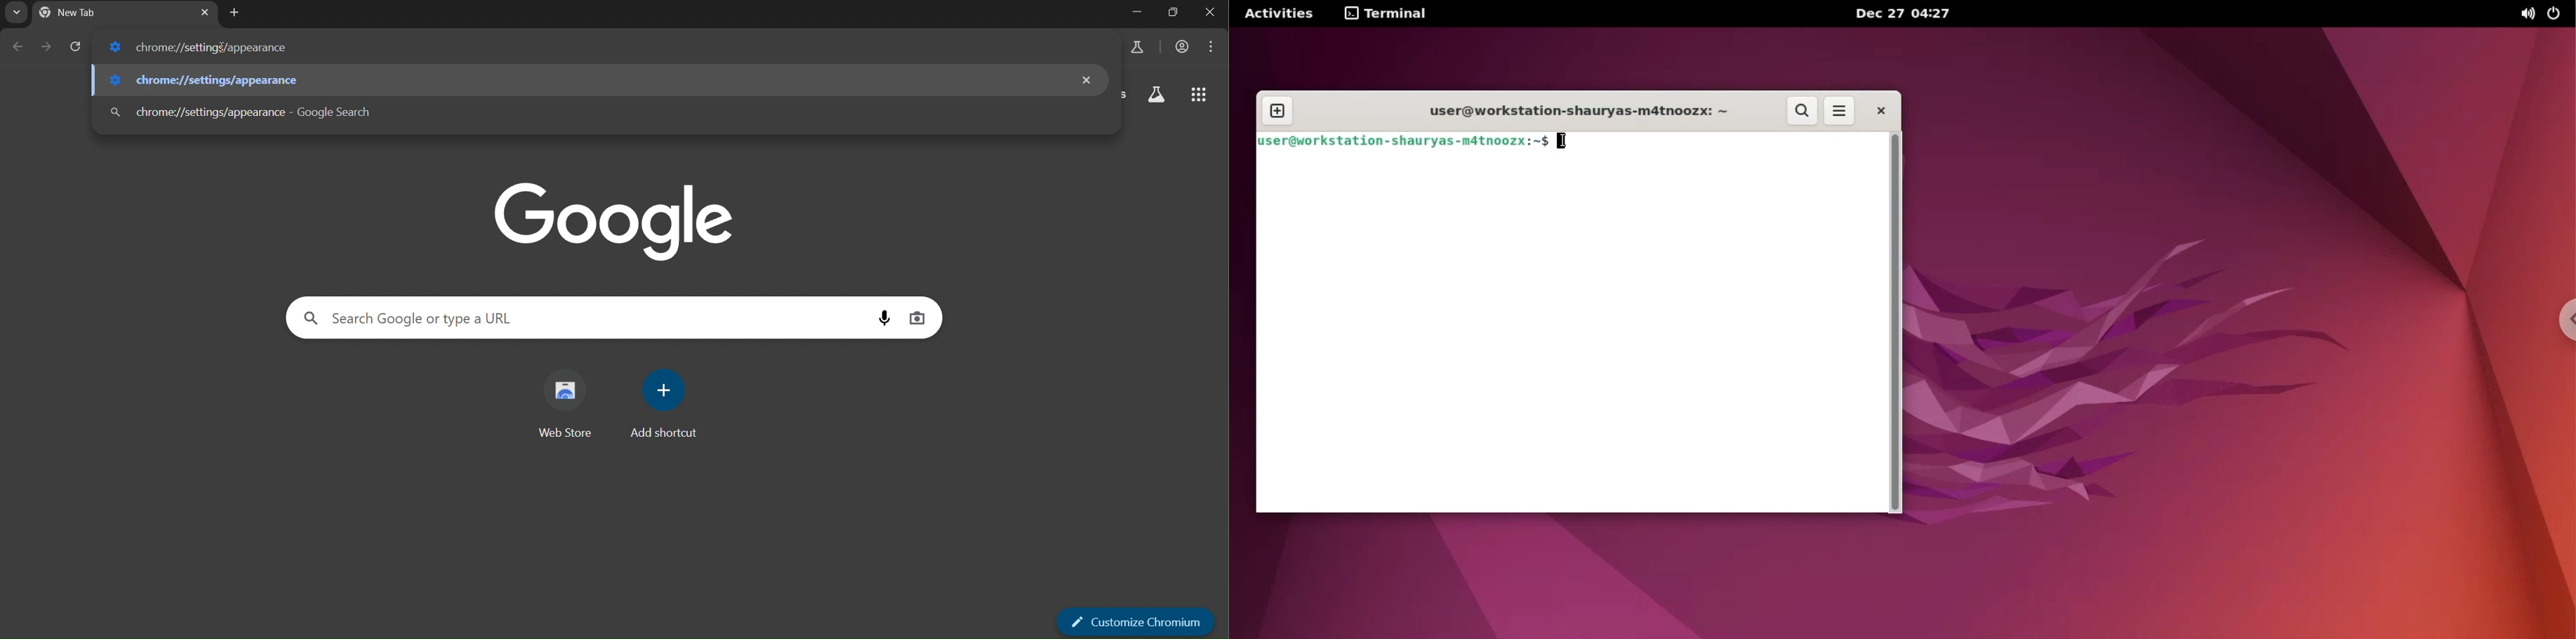 The height and width of the screenshot is (644, 2576). What do you see at coordinates (205, 12) in the screenshot?
I see `close tab` at bounding box center [205, 12].